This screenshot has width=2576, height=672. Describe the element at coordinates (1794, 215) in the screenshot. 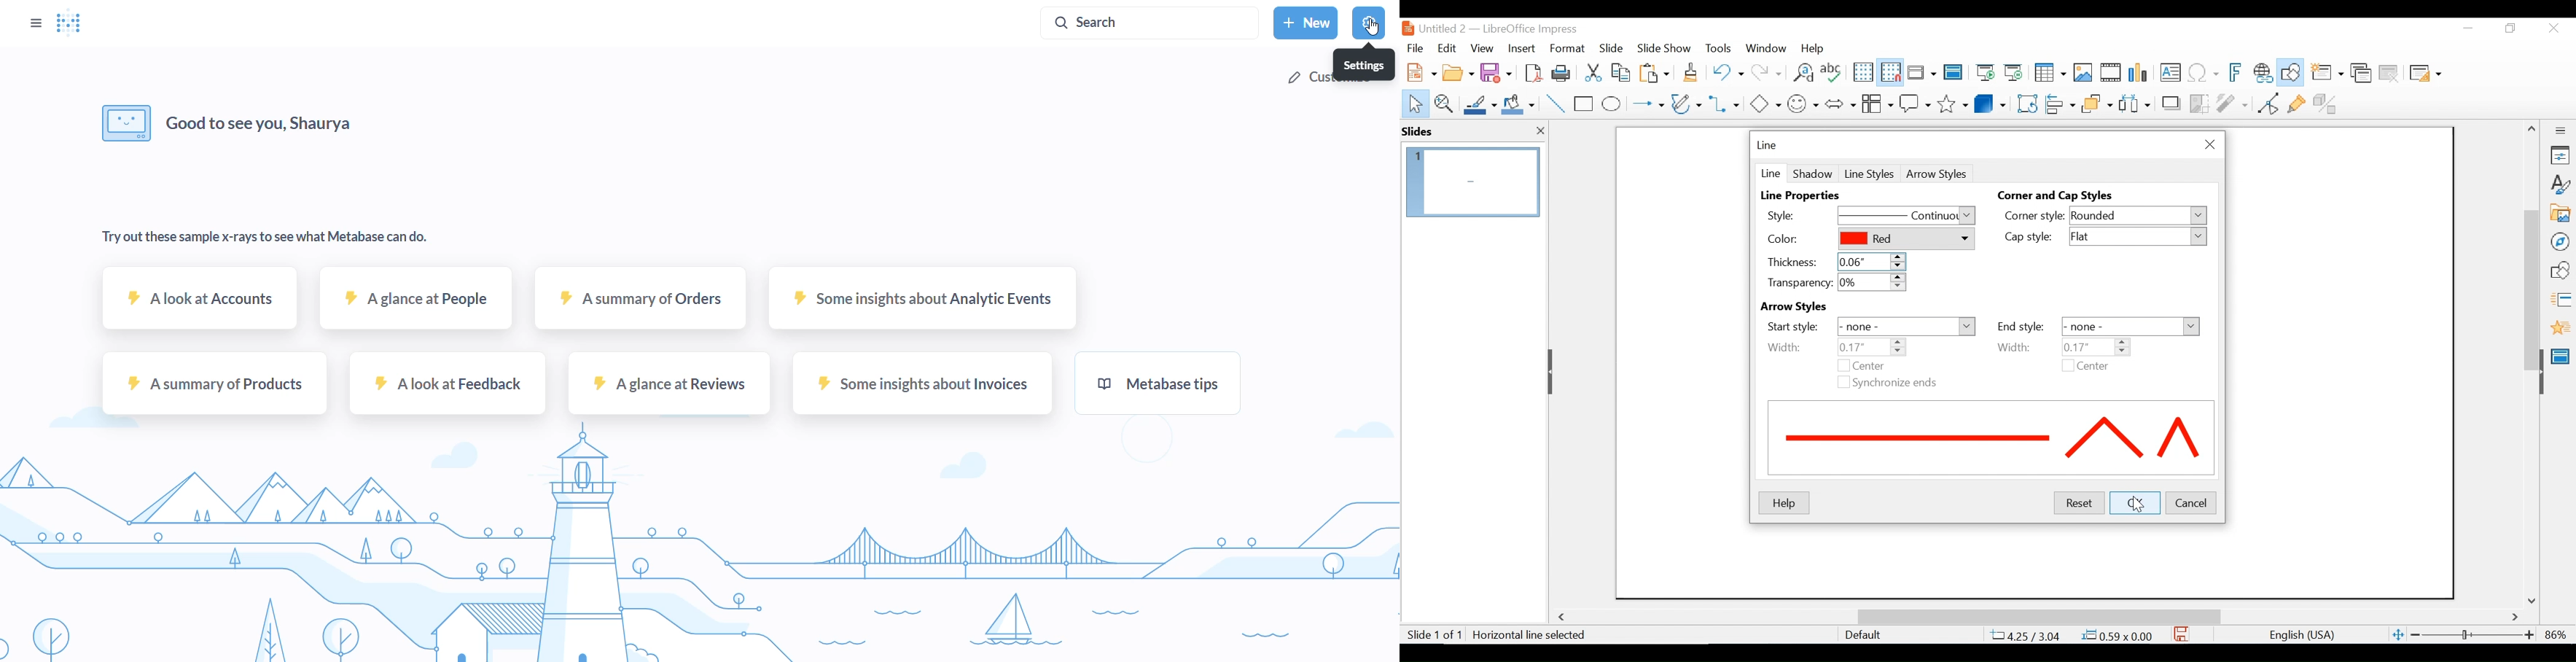

I see `Style` at that location.